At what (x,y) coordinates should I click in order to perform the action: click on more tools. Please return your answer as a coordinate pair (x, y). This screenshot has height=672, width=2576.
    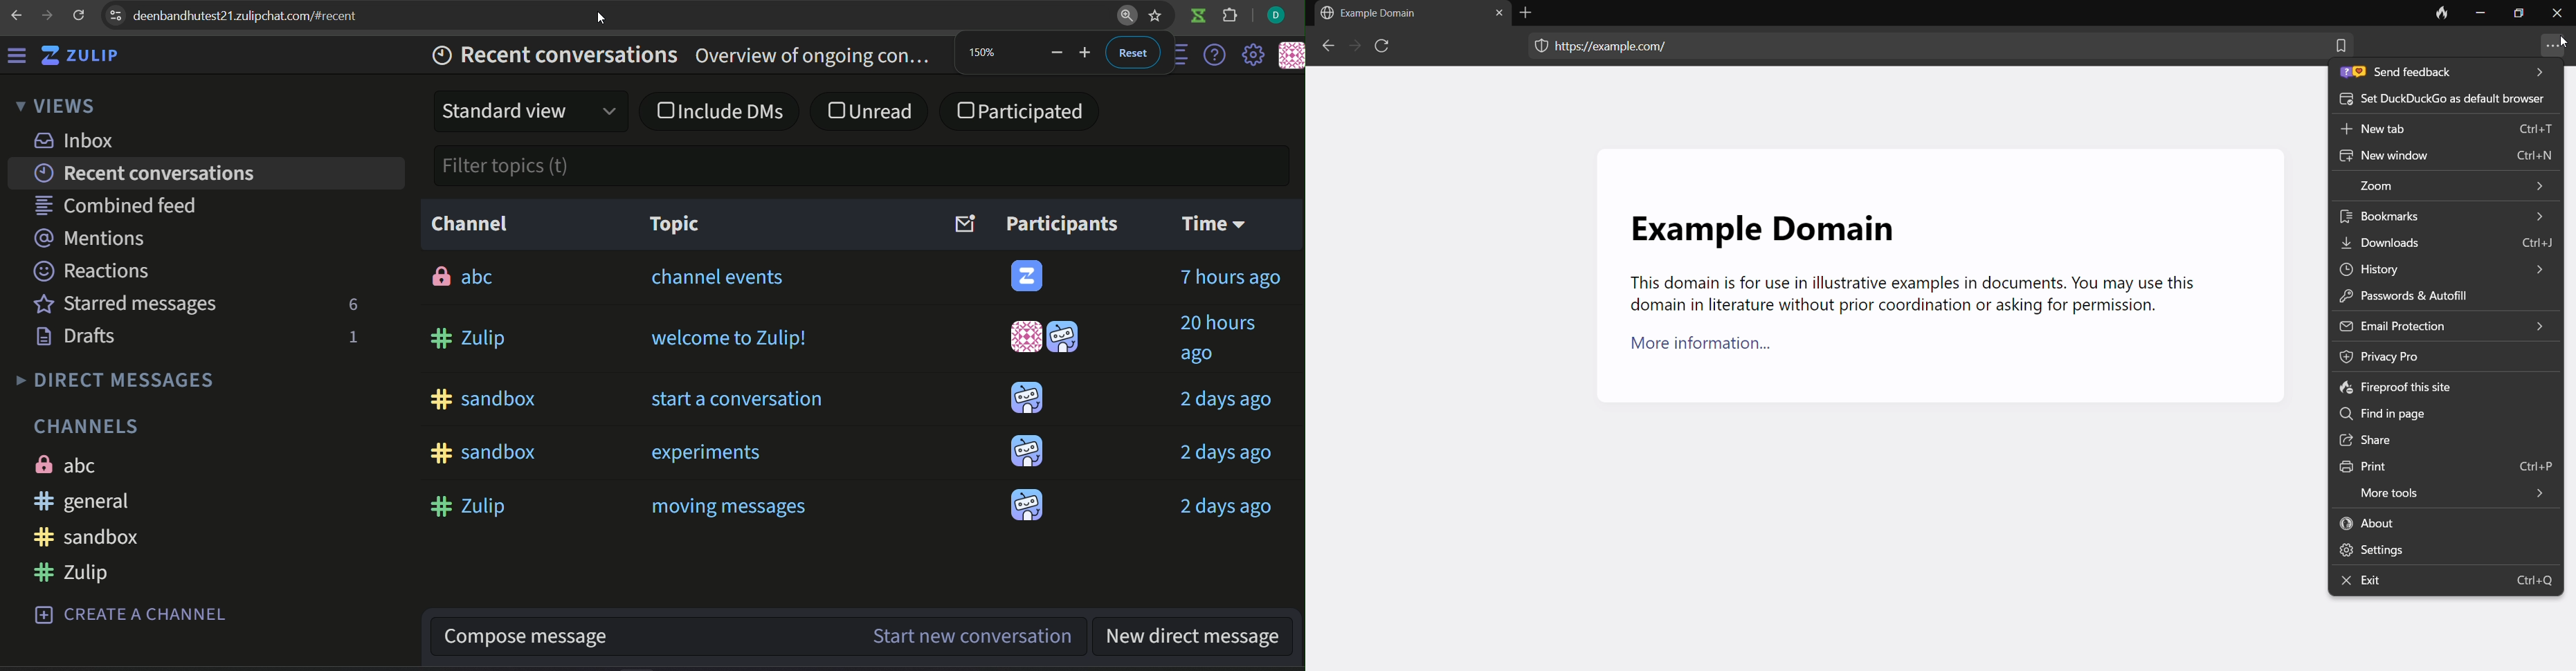
    Looking at the image, I should click on (2445, 490).